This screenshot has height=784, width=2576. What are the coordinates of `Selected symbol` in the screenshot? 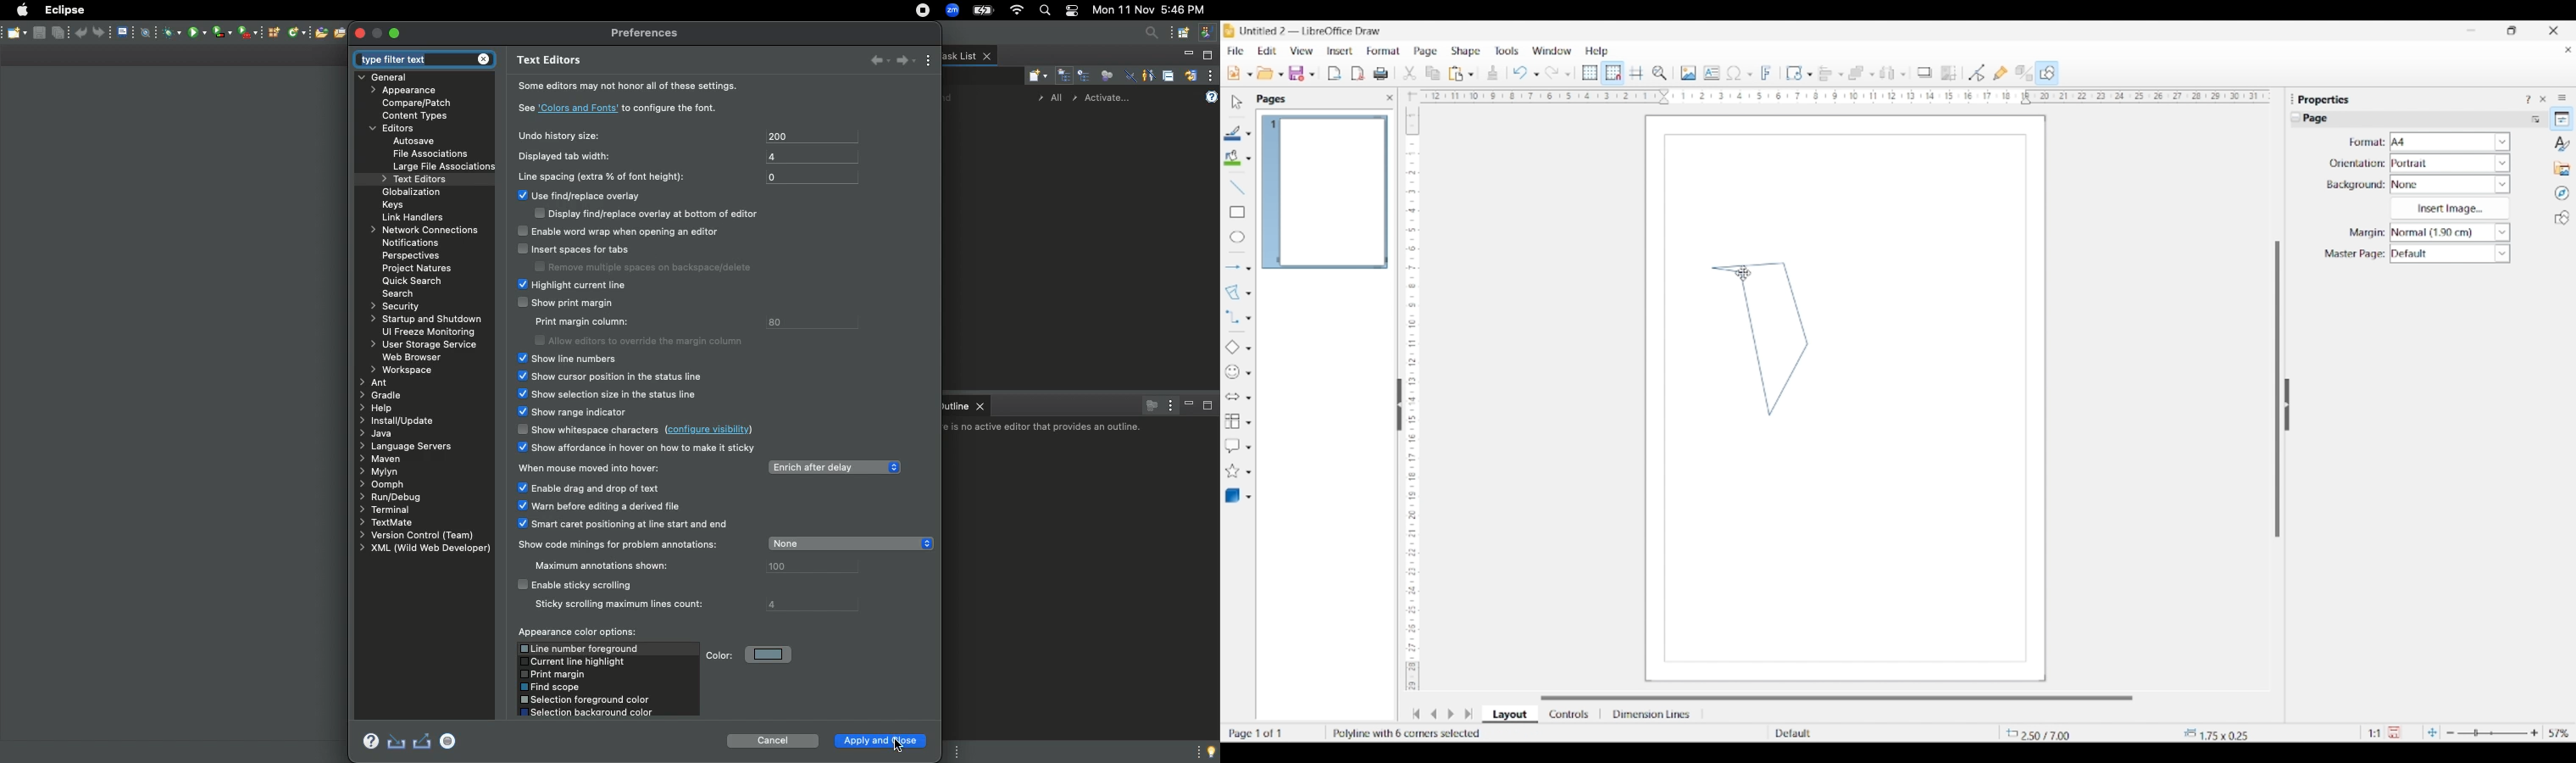 It's located at (1233, 372).